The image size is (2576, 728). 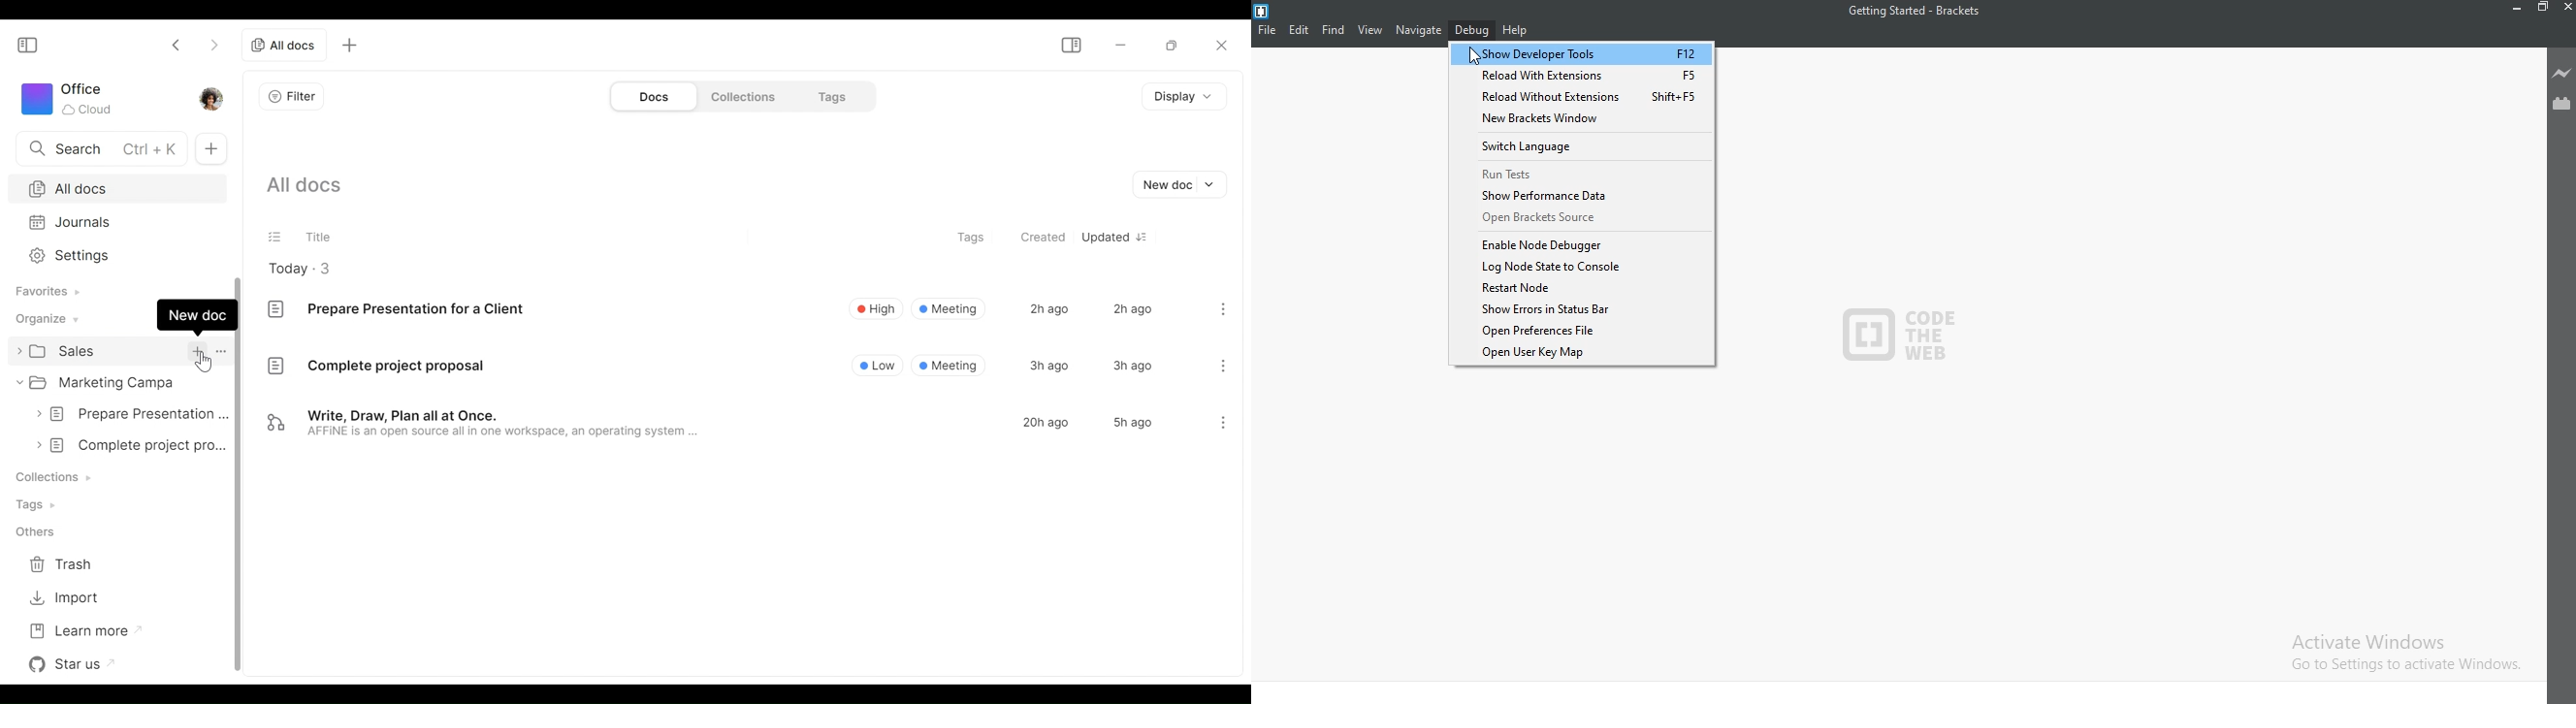 What do you see at coordinates (1044, 238) in the screenshot?
I see `Created` at bounding box center [1044, 238].